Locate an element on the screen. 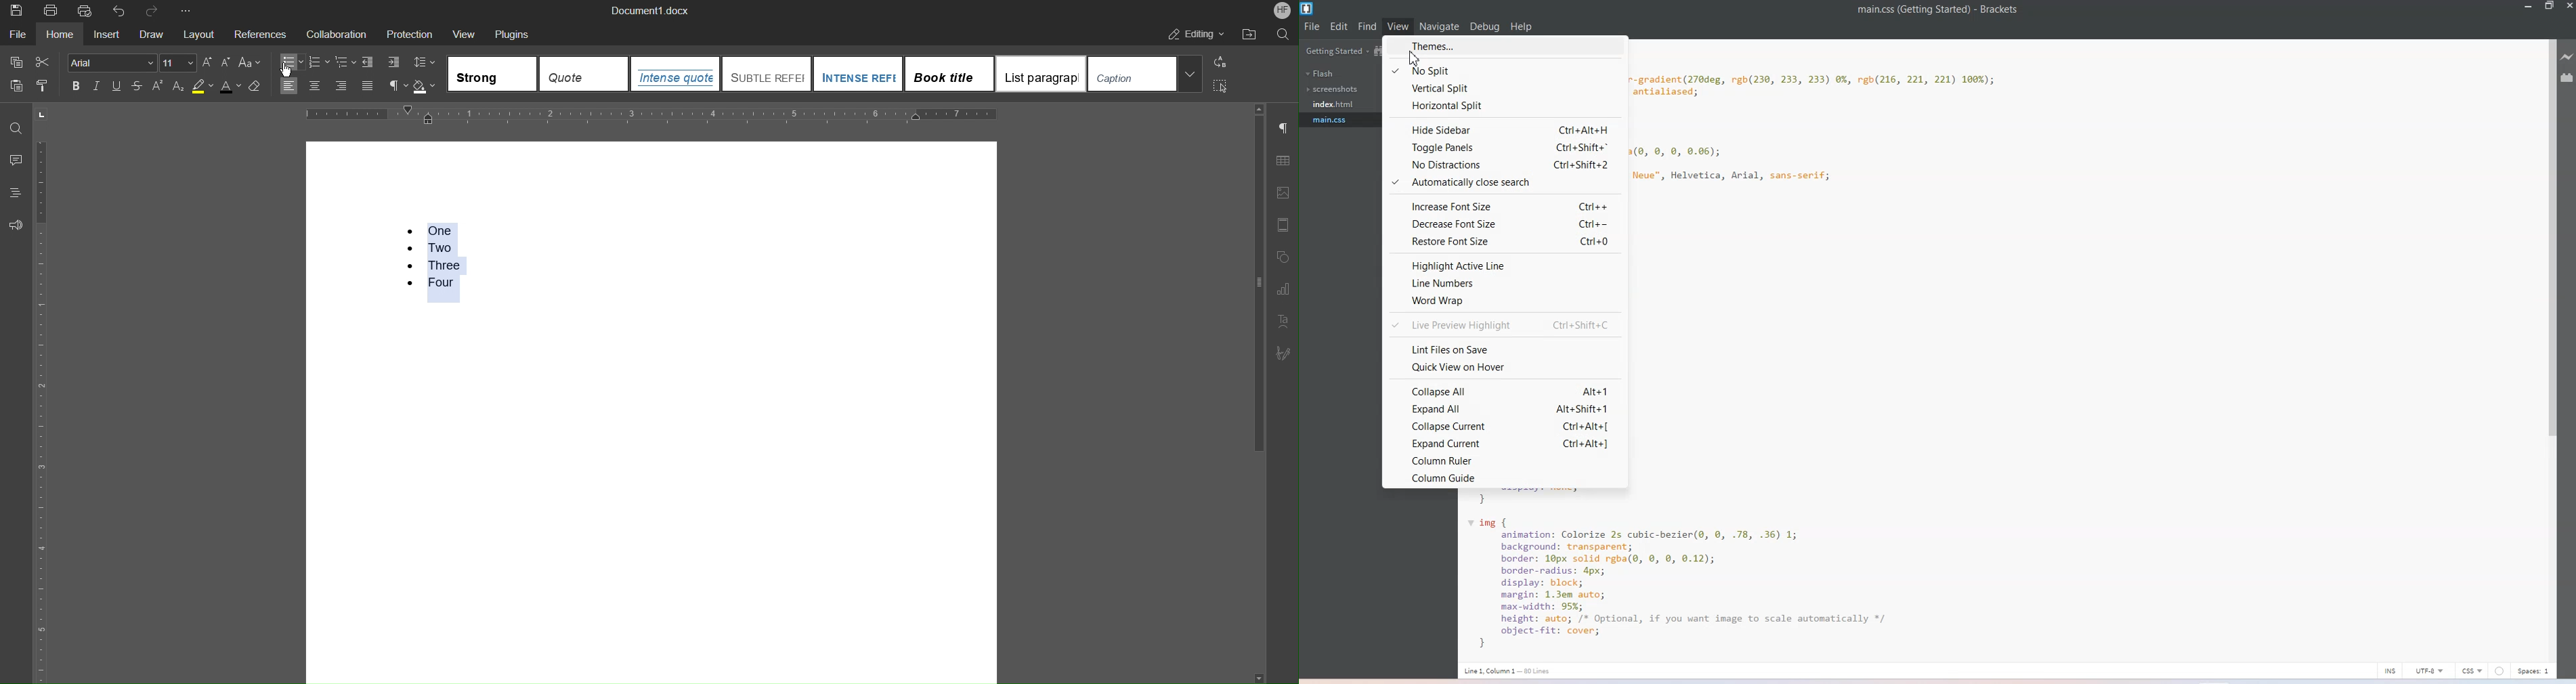 The image size is (2576, 700). Debug is located at coordinates (1485, 27).